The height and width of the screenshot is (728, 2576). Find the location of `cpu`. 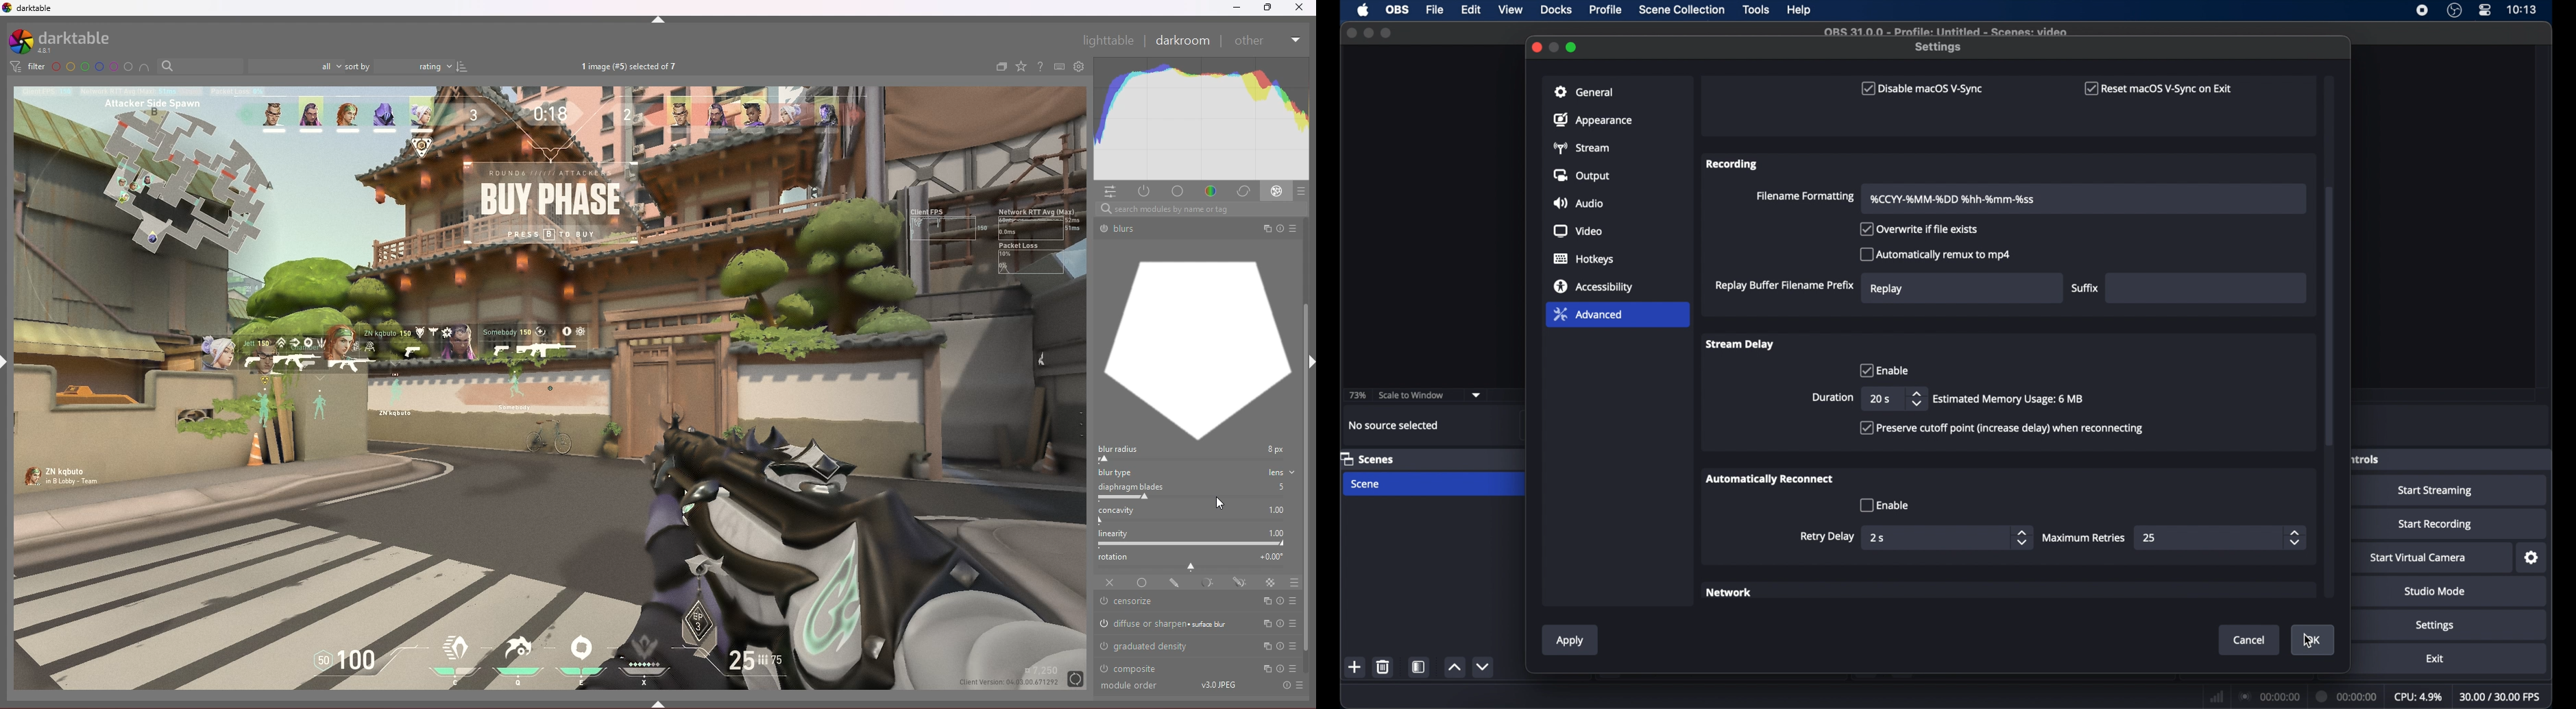

cpu is located at coordinates (2419, 697).